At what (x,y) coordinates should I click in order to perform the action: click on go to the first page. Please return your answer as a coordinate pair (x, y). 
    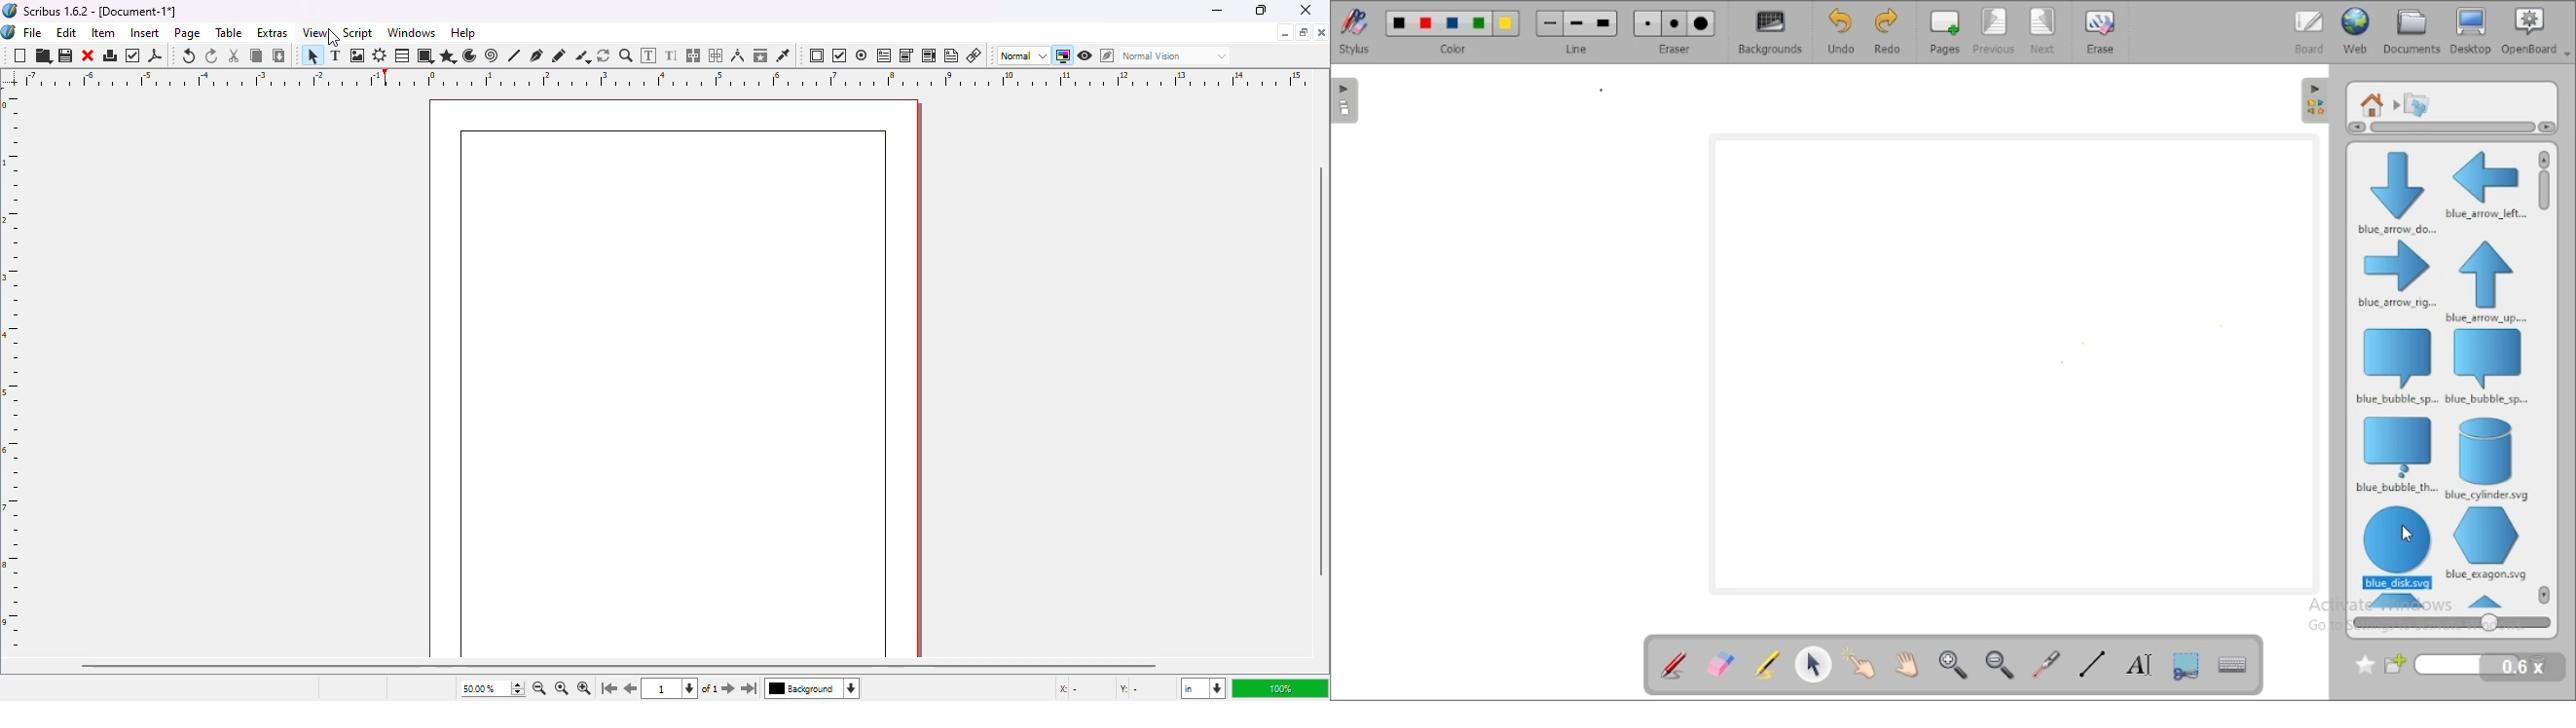
    Looking at the image, I should click on (609, 689).